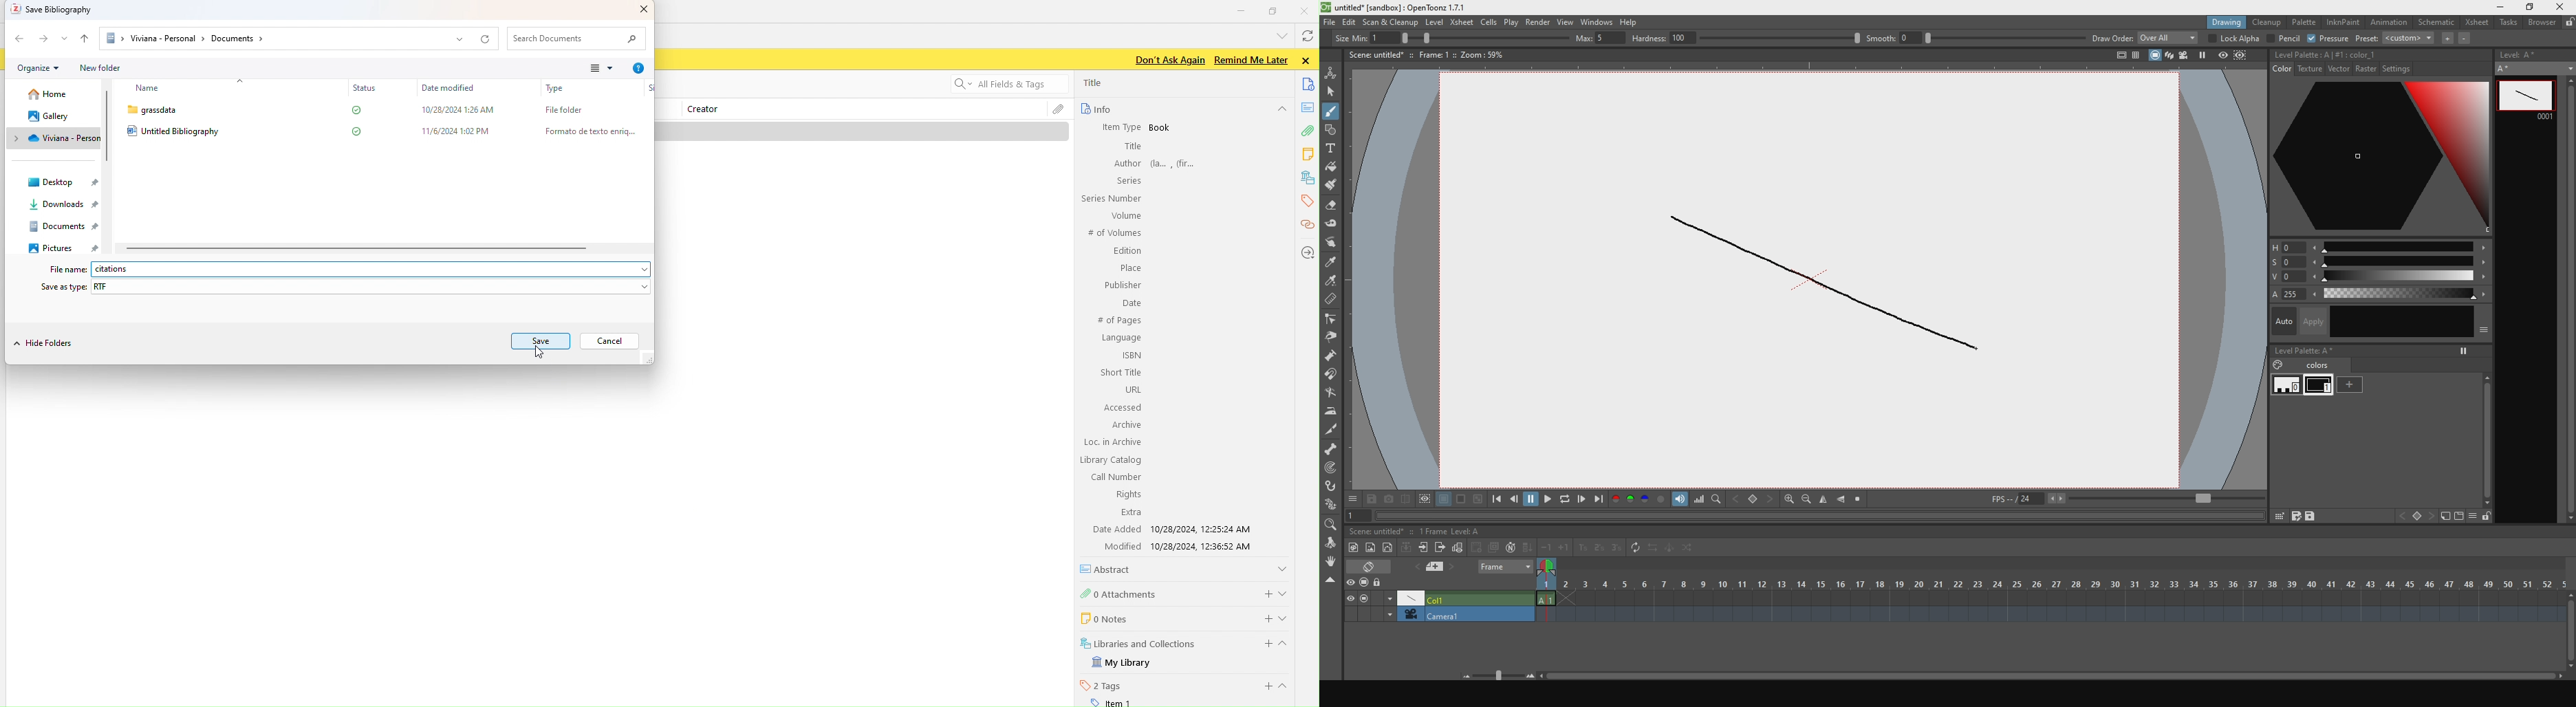 The width and height of the screenshot is (2576, 728). Describe the element at coordinates (36, 67) in the screenshot. I see `Organize` at that location.